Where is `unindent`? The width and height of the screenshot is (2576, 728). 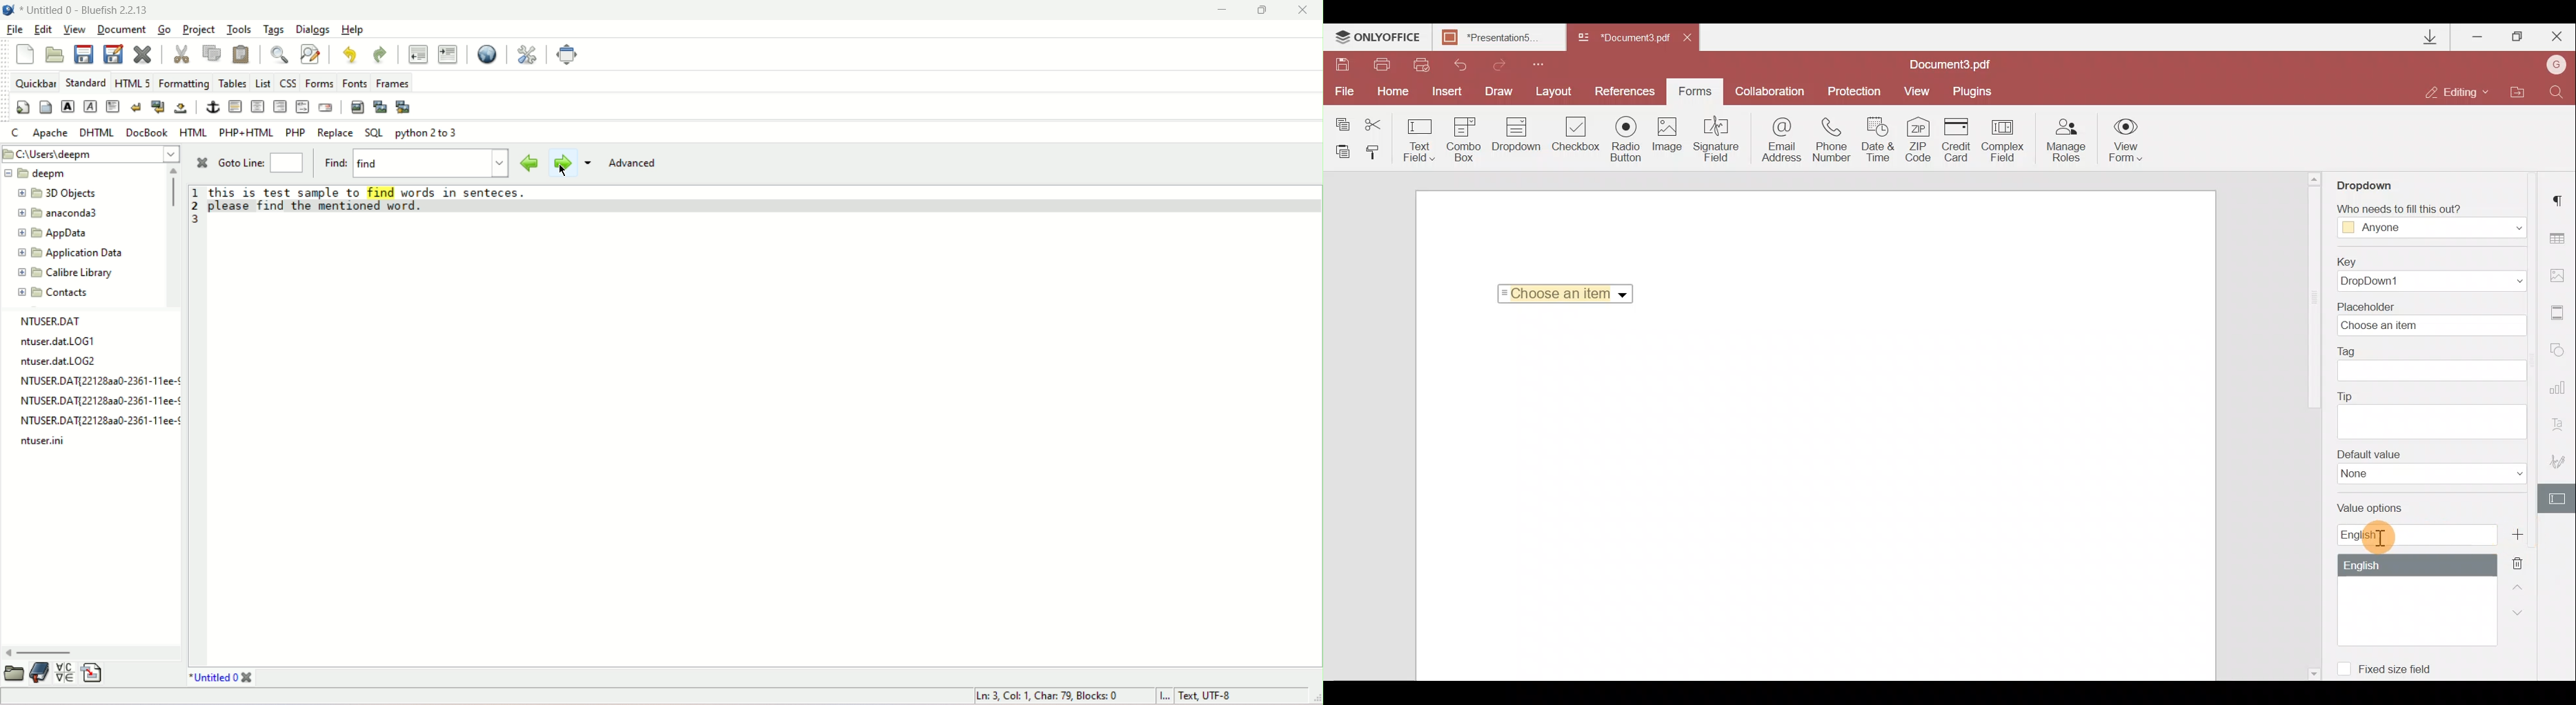
unindent is located at coordinates (417, 55).